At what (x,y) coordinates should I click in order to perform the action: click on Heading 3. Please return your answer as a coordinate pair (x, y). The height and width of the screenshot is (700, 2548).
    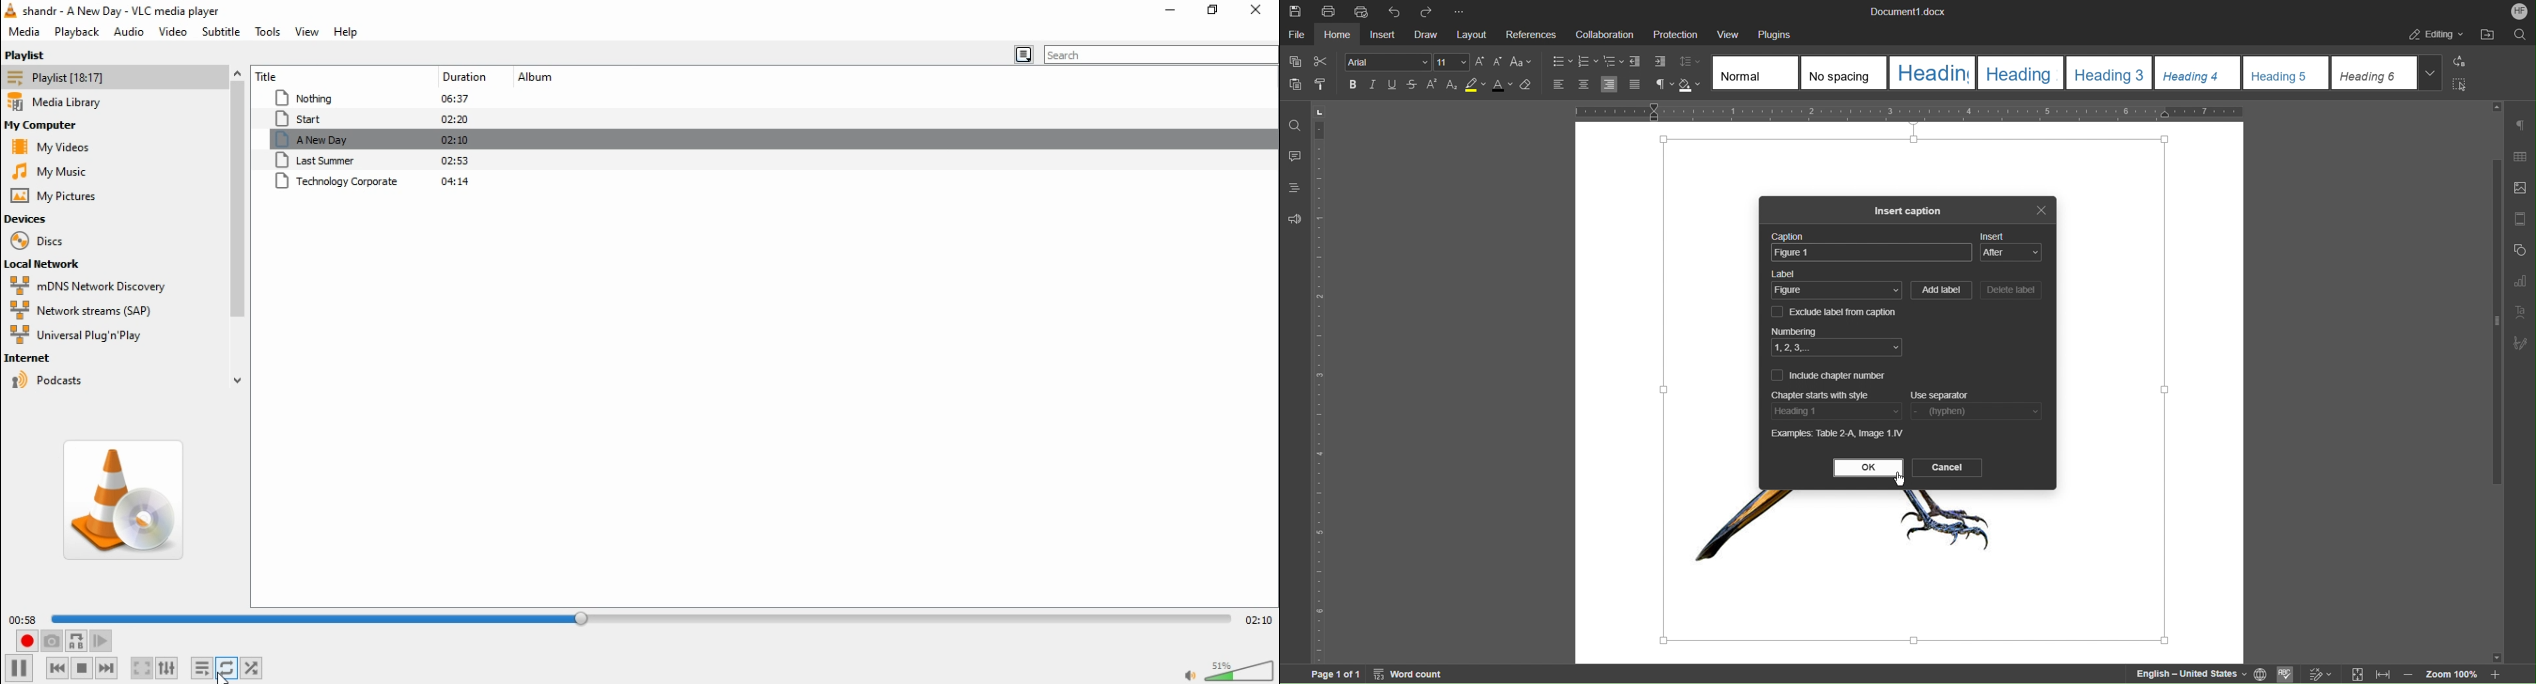
    Looking at the image, I should click on (2109, 72).